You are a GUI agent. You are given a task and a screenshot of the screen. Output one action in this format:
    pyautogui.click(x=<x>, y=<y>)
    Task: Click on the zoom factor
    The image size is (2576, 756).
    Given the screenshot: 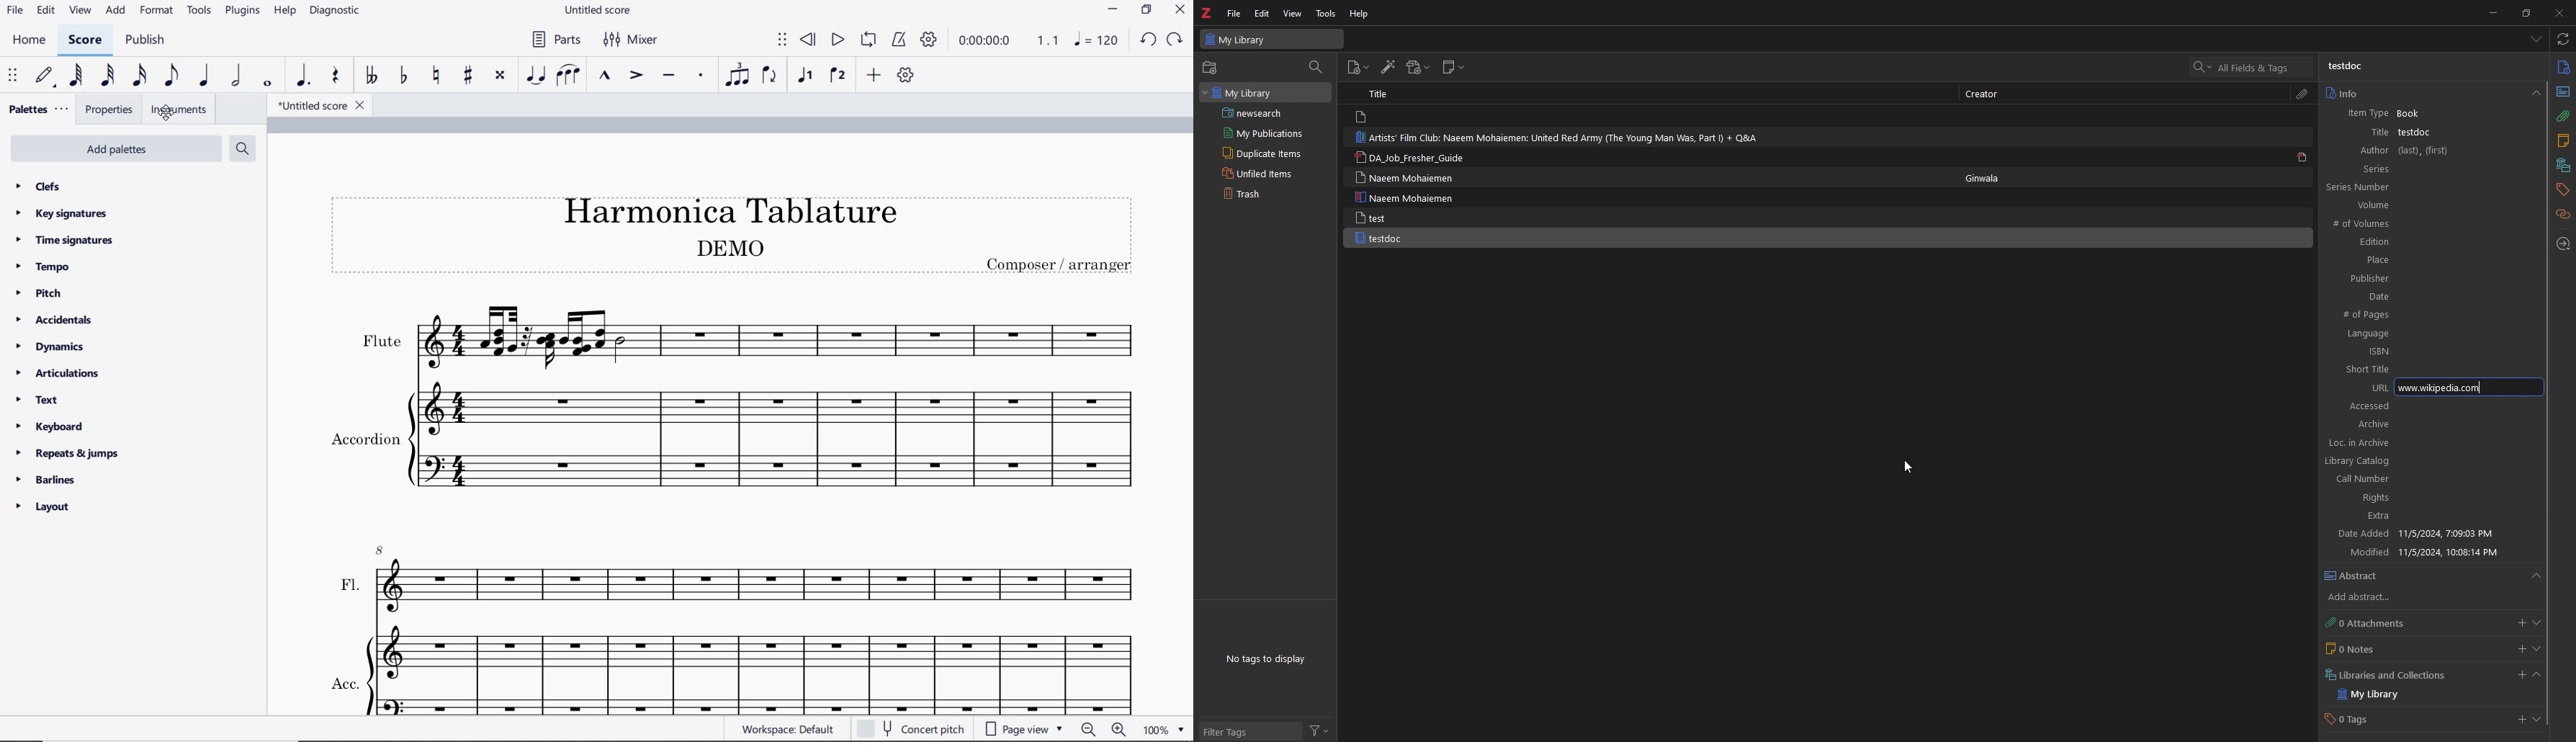 What is the action you would take?
    pyautogui.click(x=1165, y=729)
    